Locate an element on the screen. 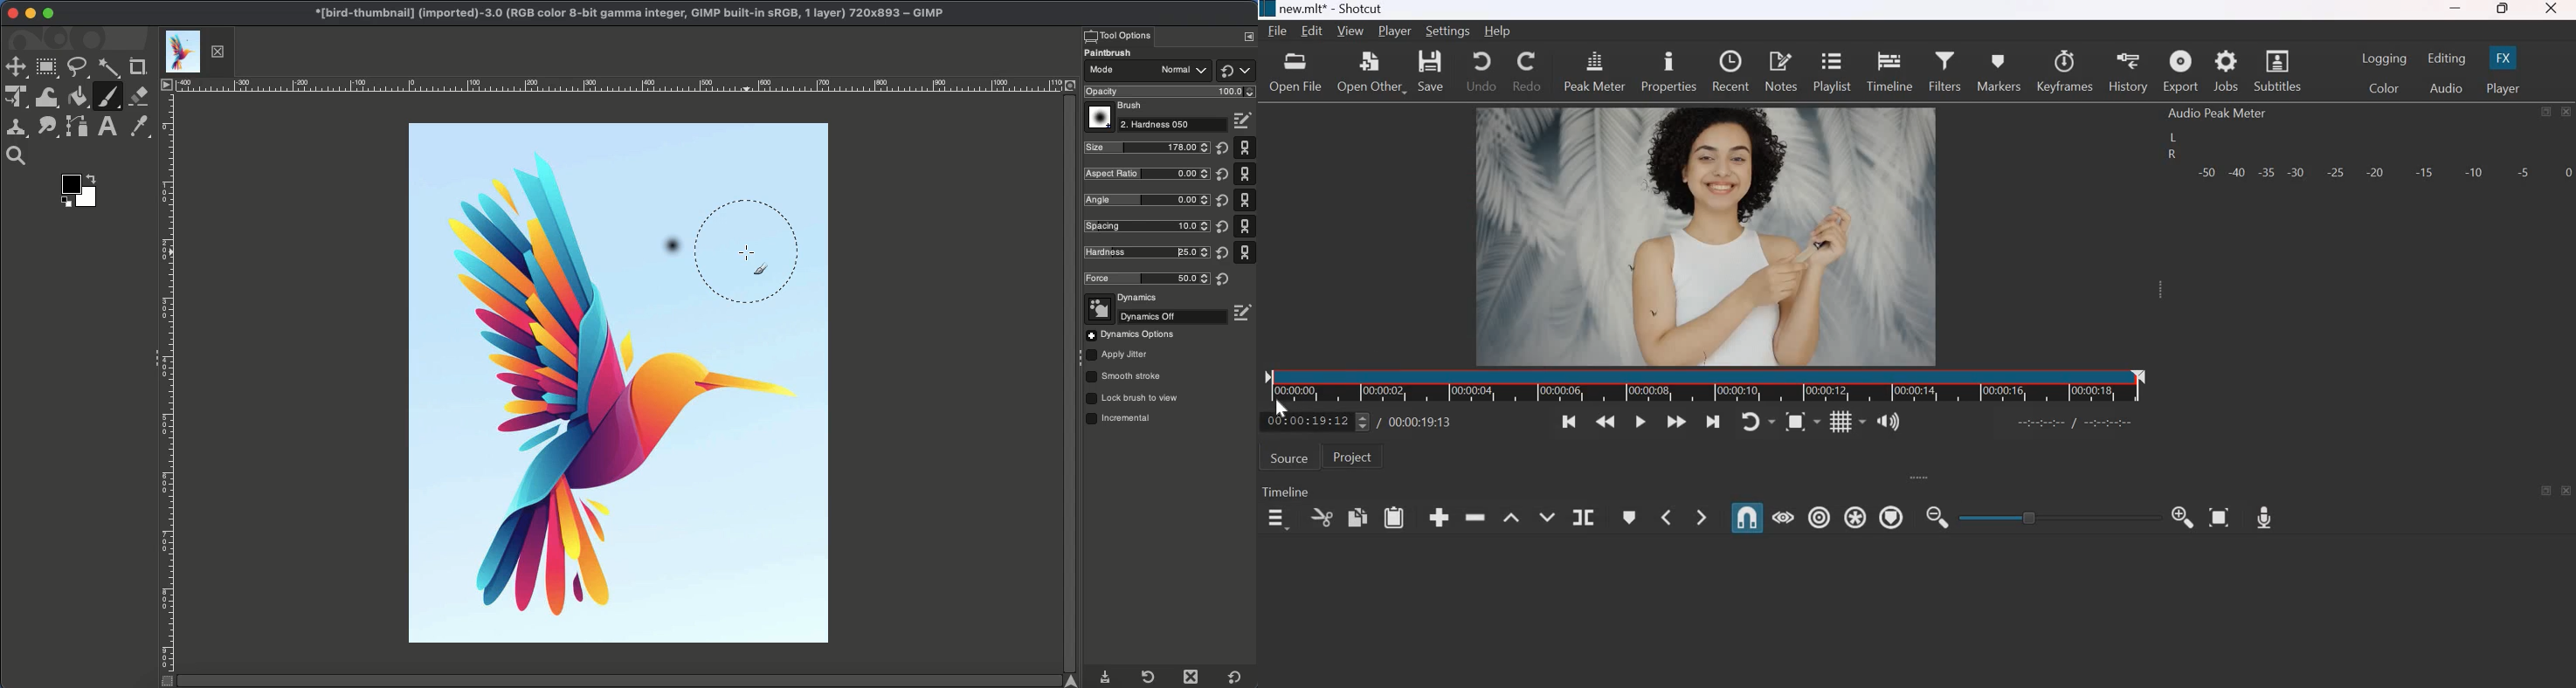  Keyframes is located at coordinates (2066, 71).